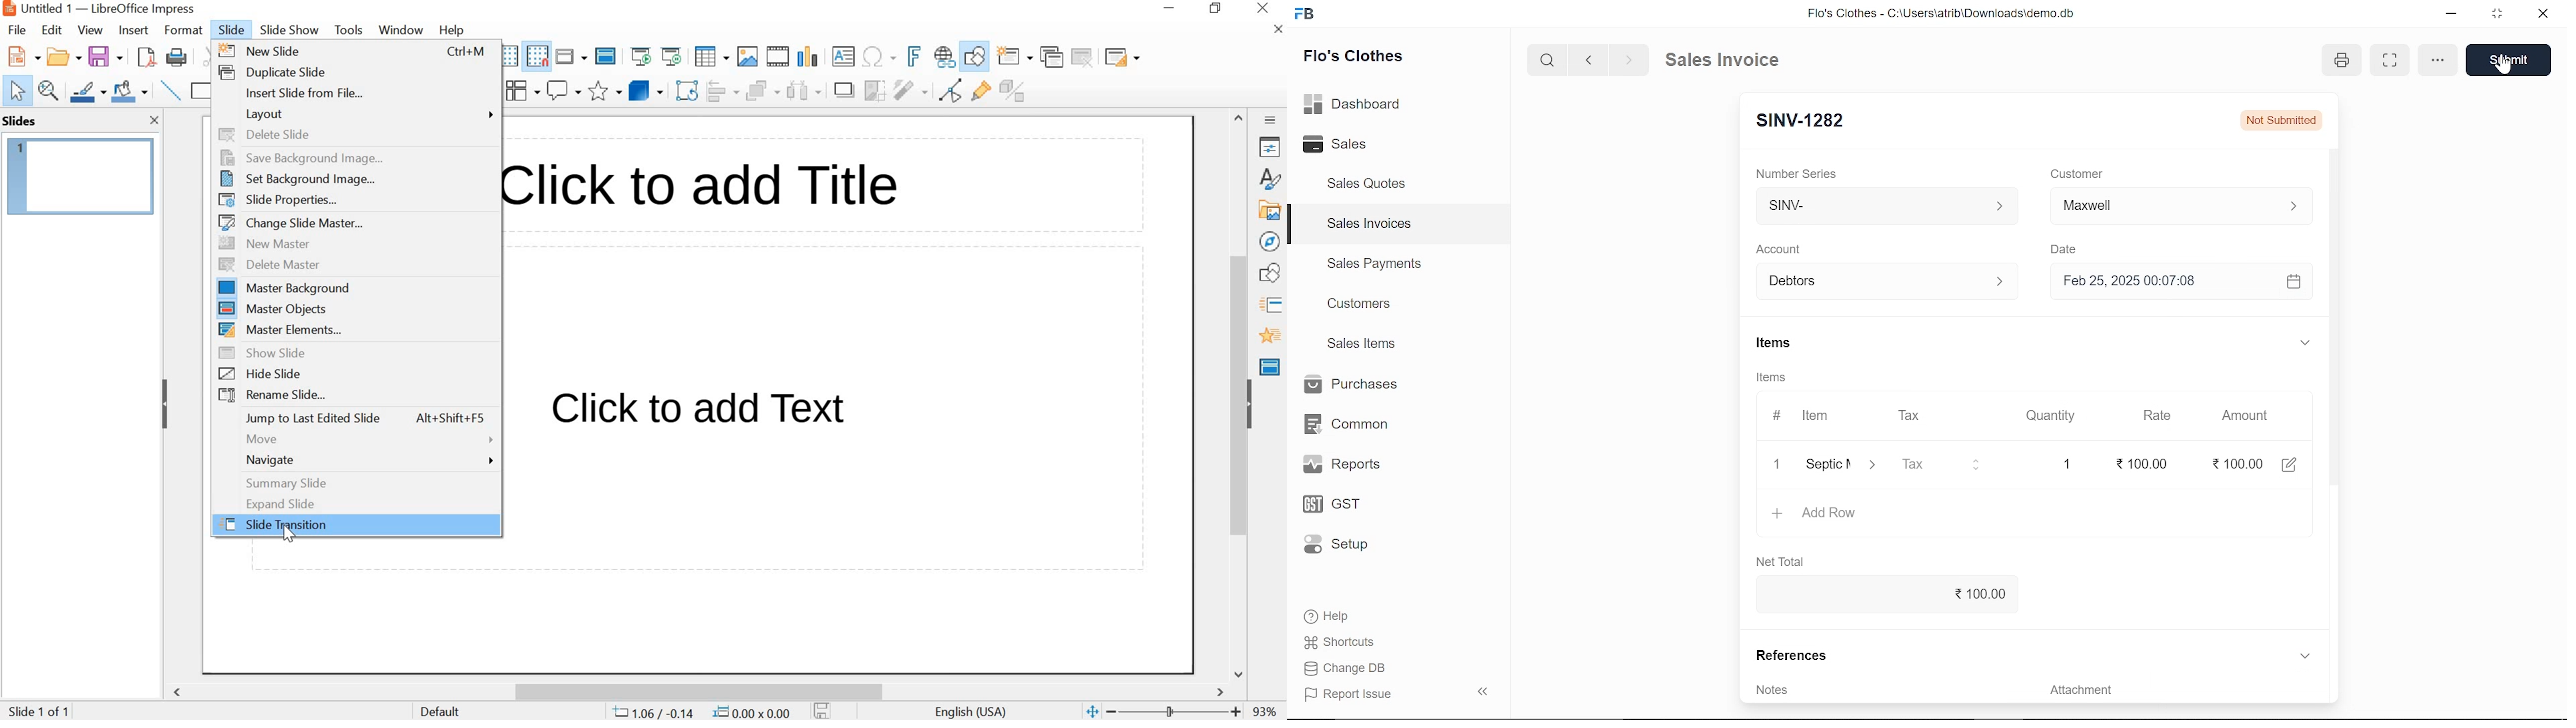  I want to click on new master, so click(357, 243).